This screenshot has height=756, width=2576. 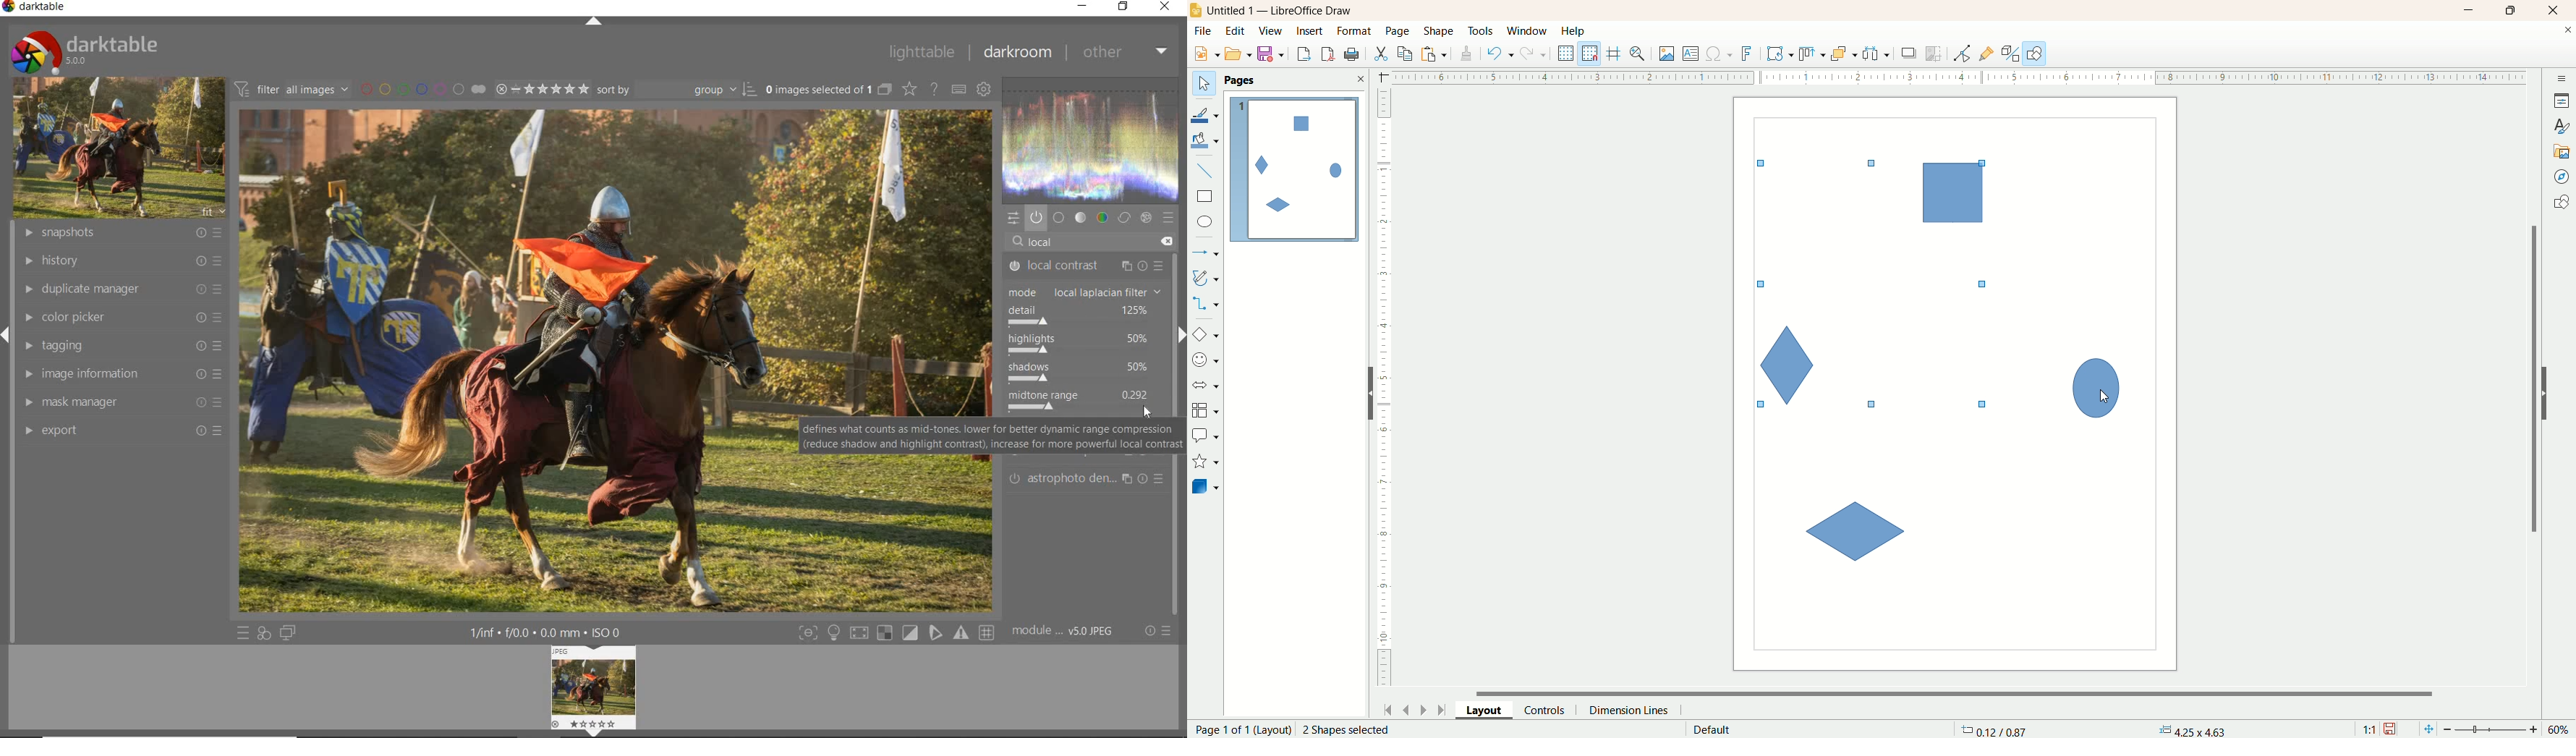 I want to click on copy, so click(x=1406, y=54).